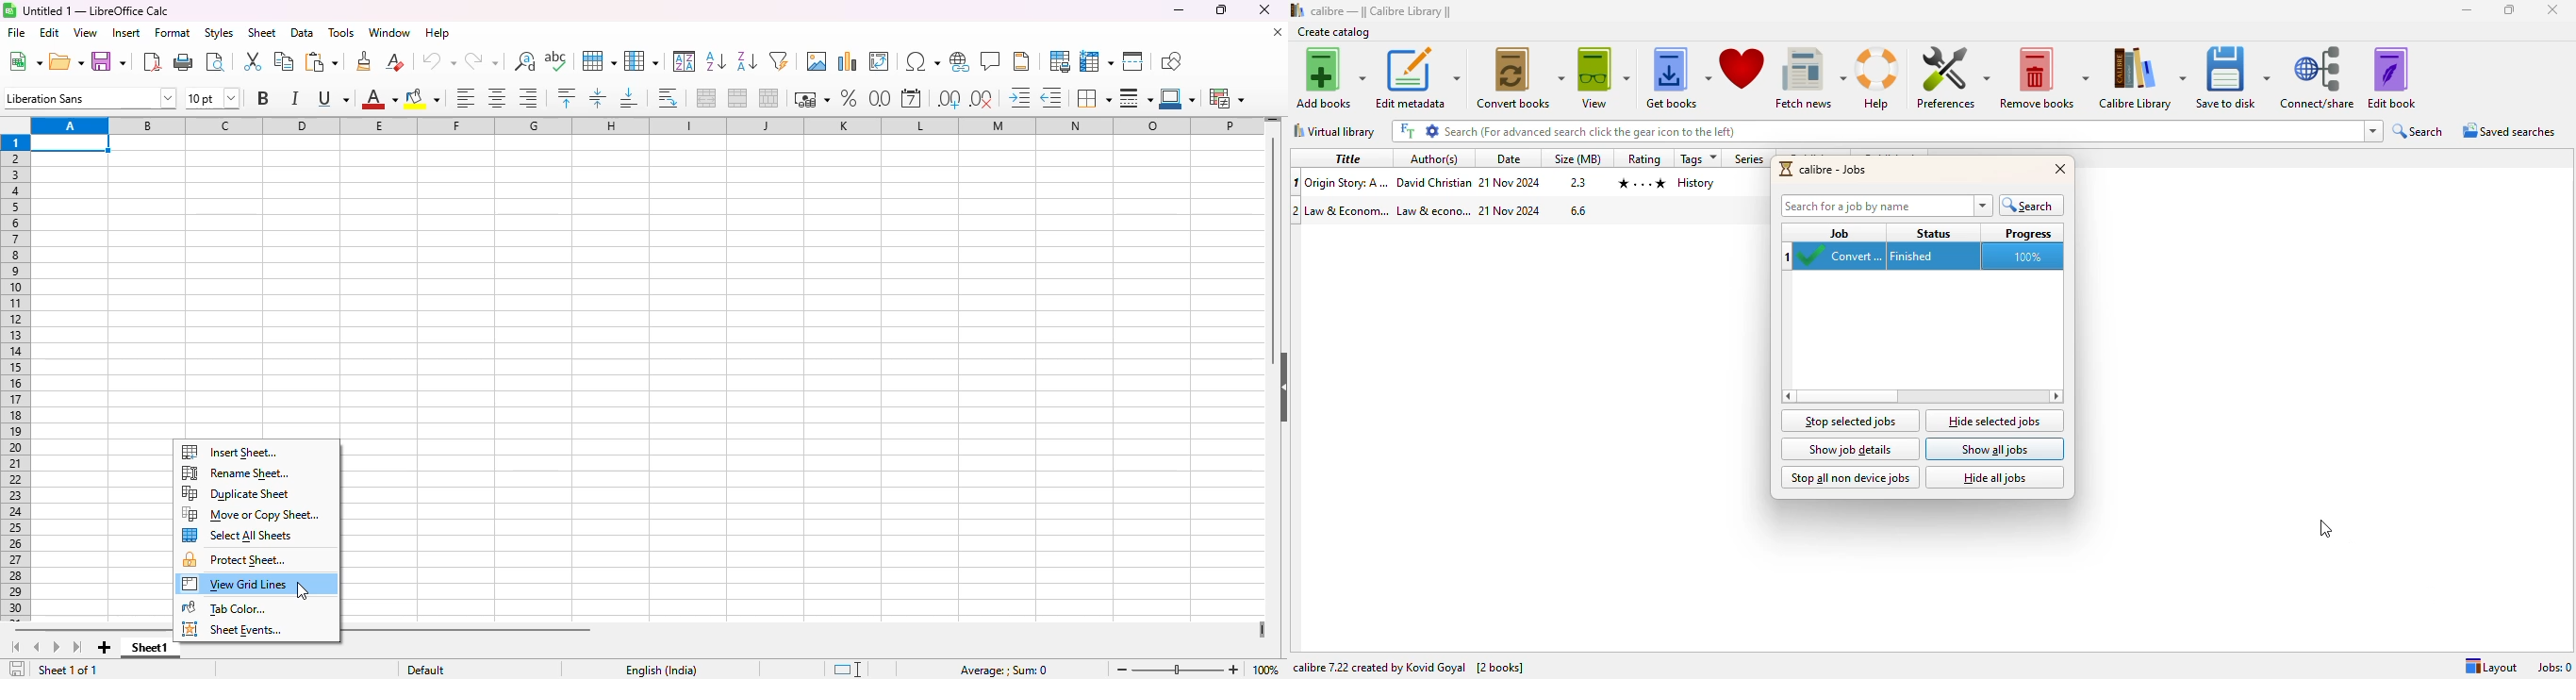  What do you see at coordinates (105, 648) in the screenshot?
I see `add new sheet` at bounding box center [105, 648].